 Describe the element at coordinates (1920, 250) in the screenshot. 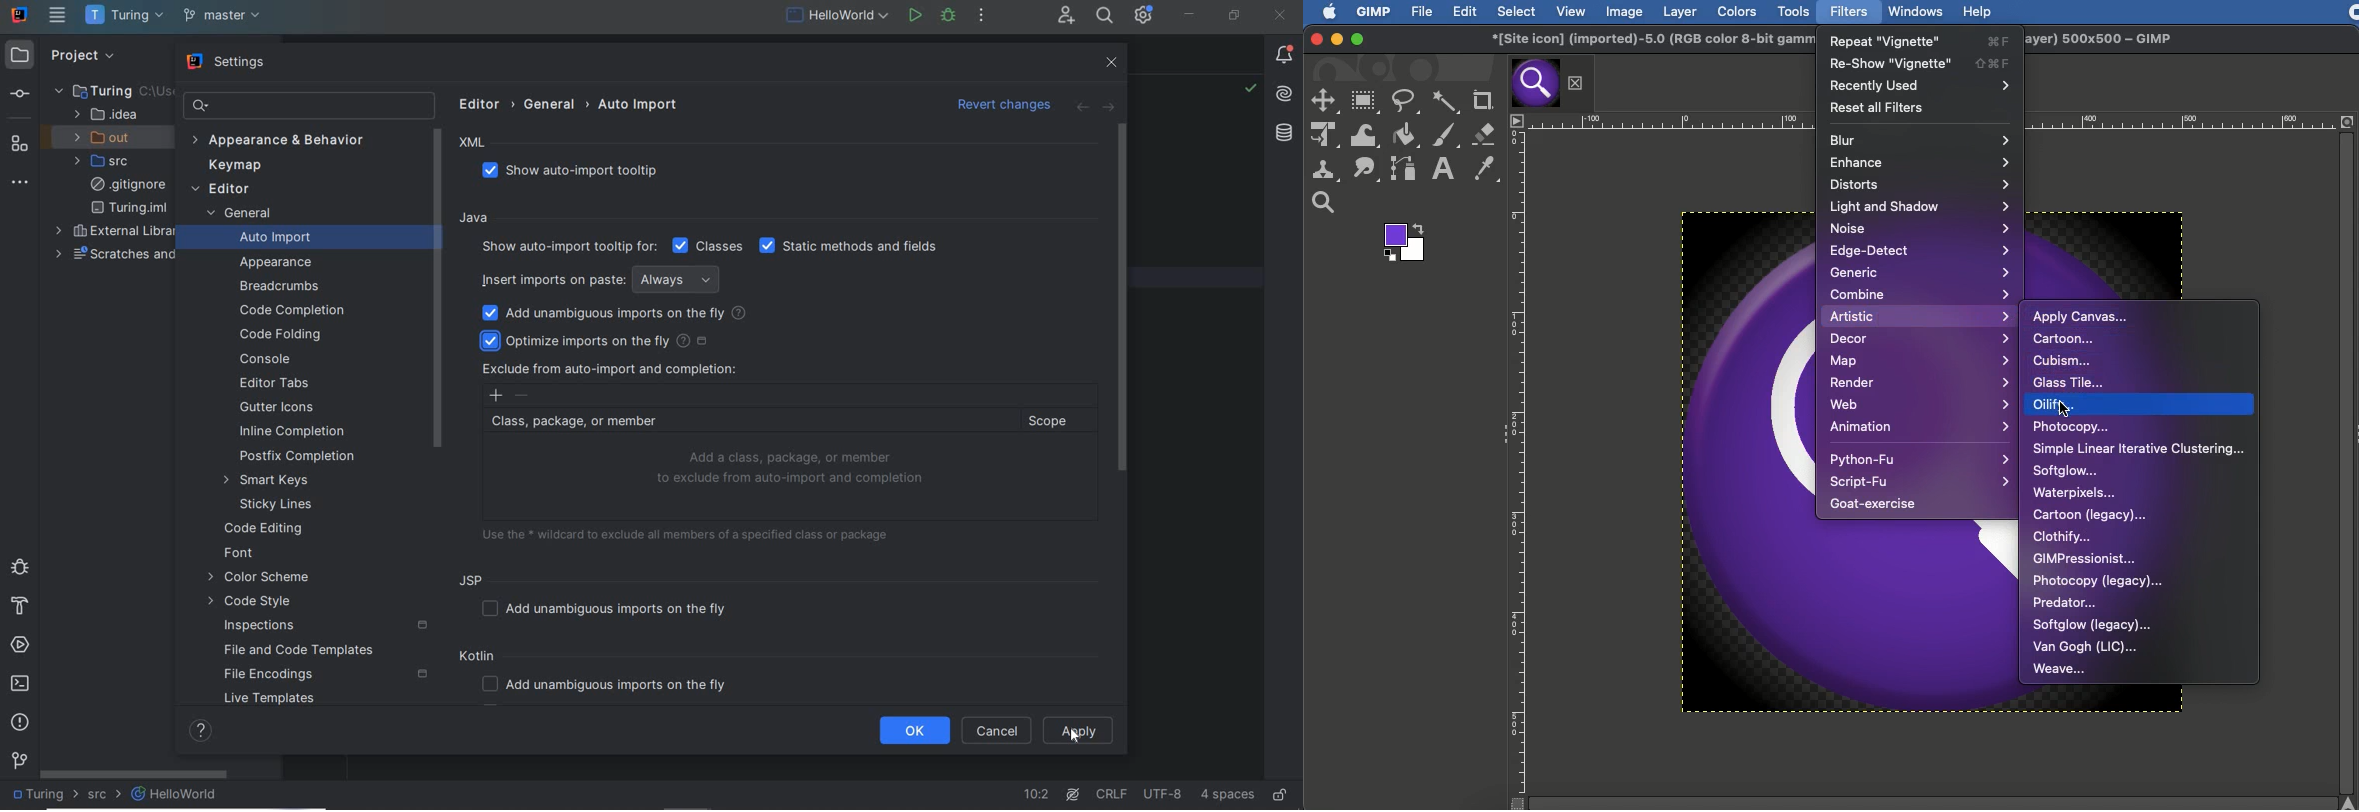

I see `Edge-detect` at that location.